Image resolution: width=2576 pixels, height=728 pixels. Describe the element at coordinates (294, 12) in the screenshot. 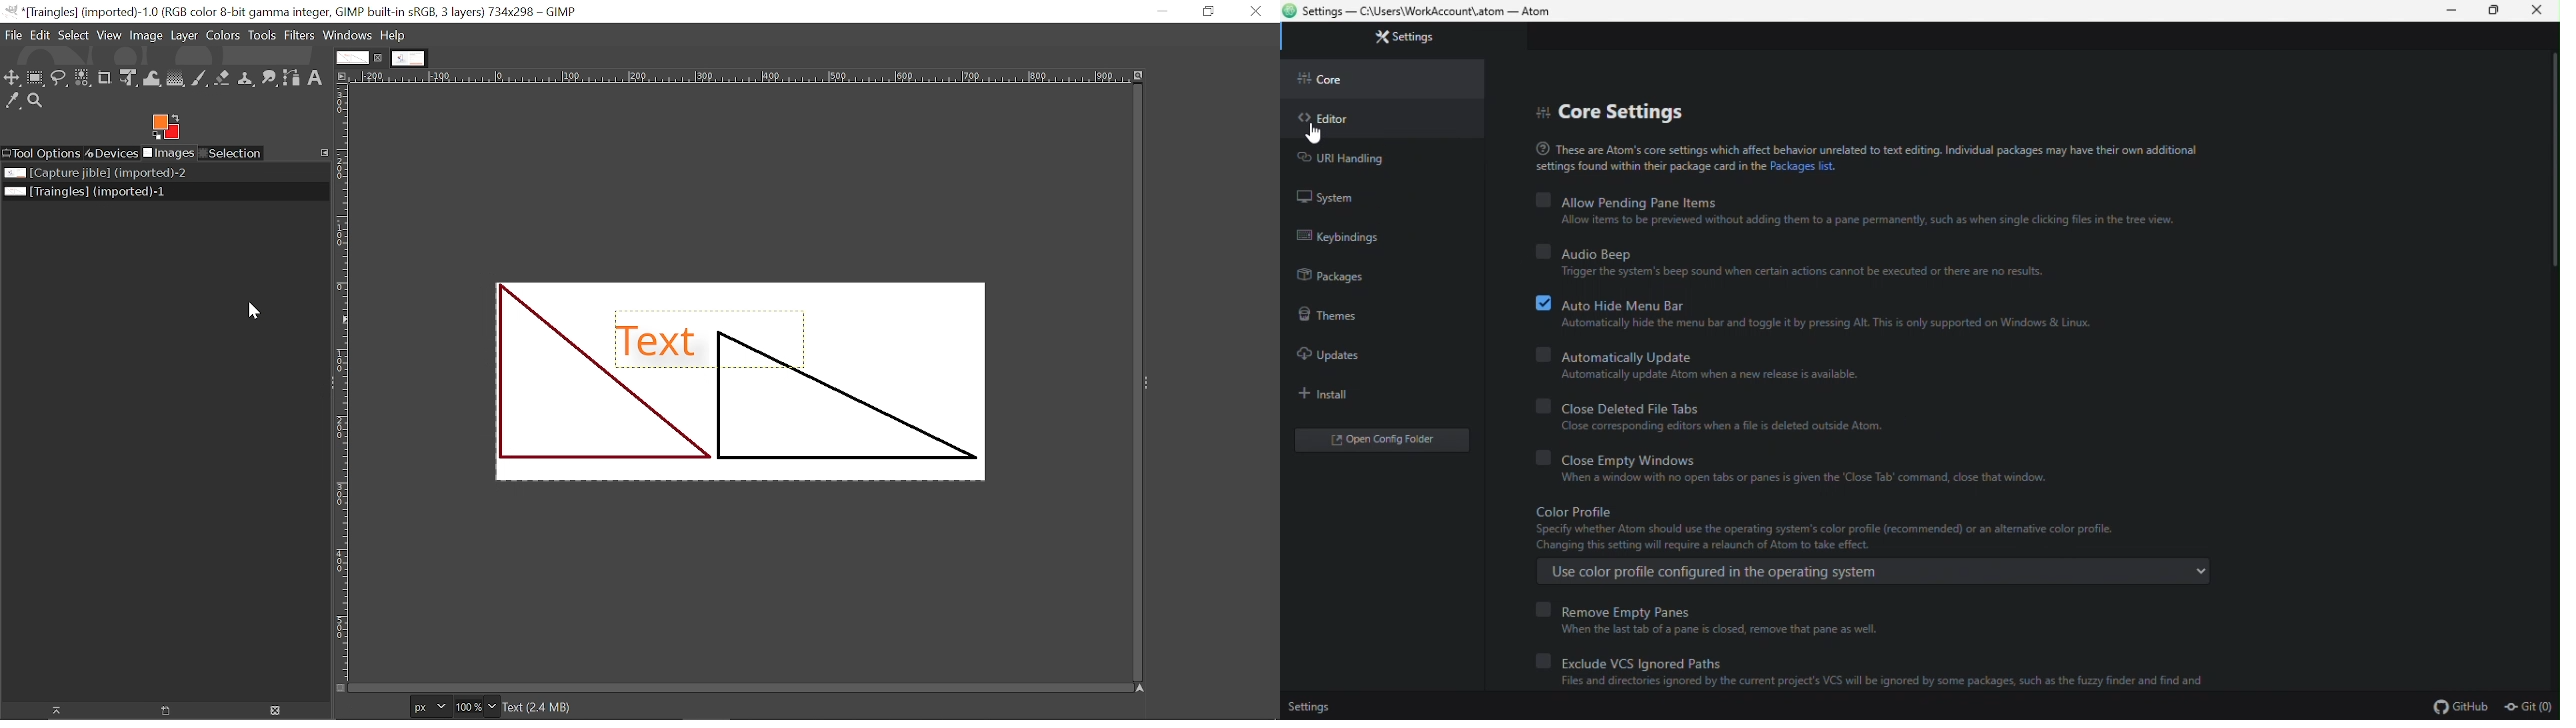

I see `Current window` at that location.